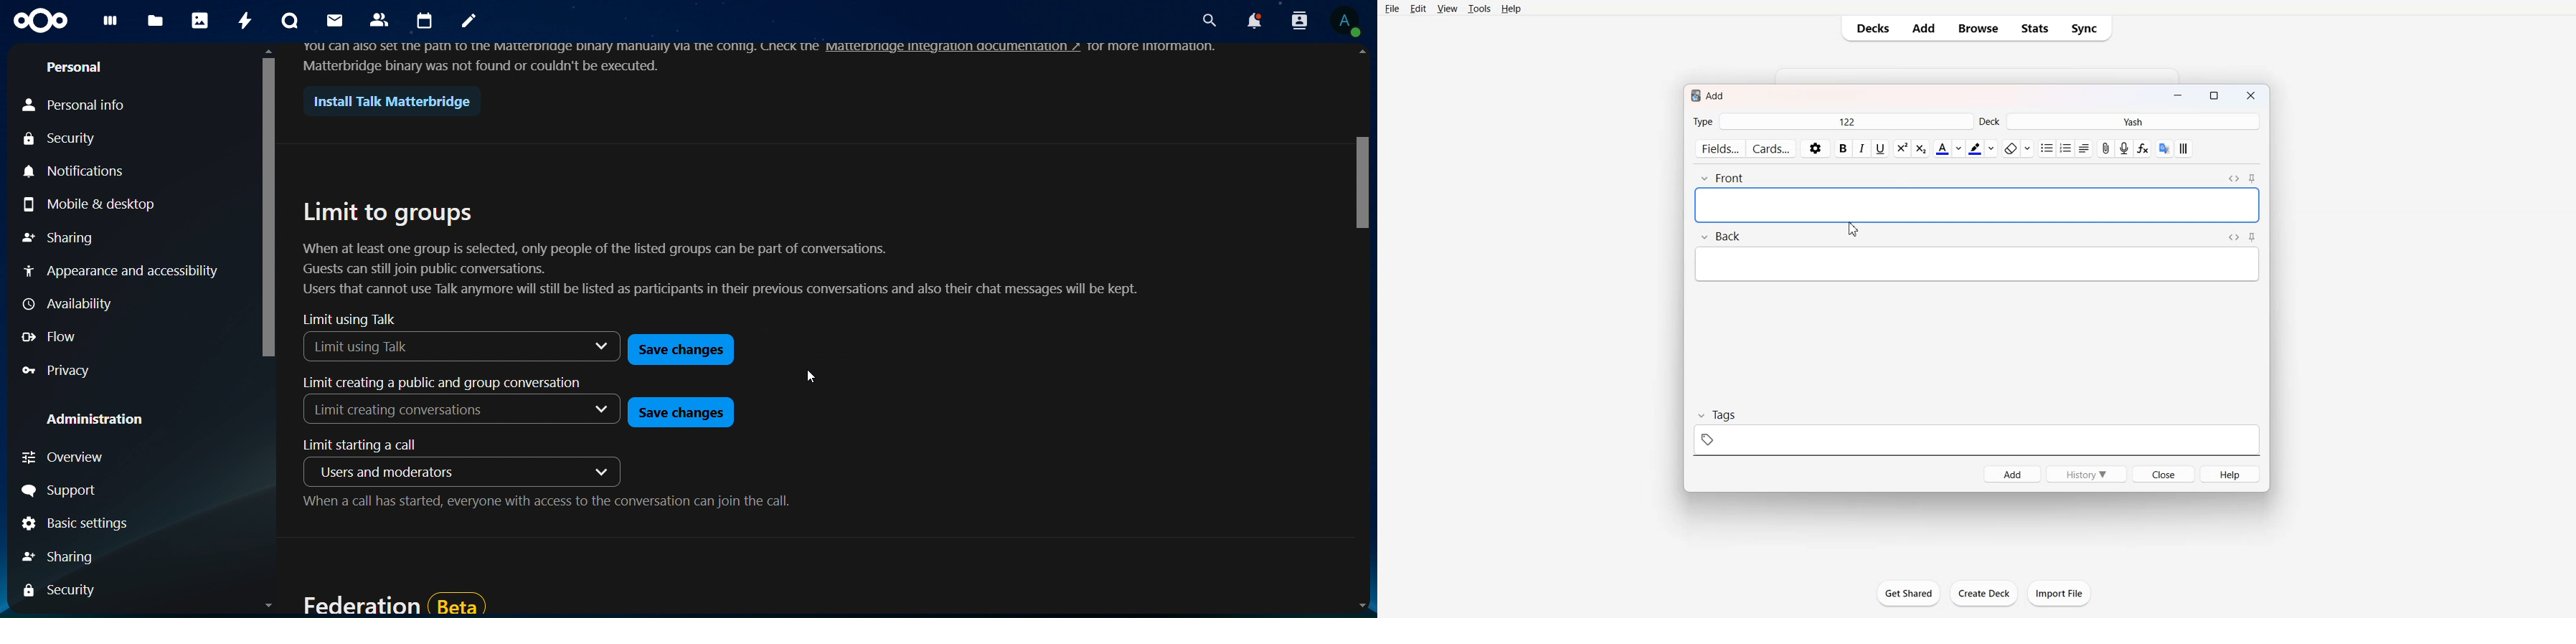 The image size is (2576, 644). Describe the element at coordinates (1976, 263) in the screenshot. I see `back input field` at that location.